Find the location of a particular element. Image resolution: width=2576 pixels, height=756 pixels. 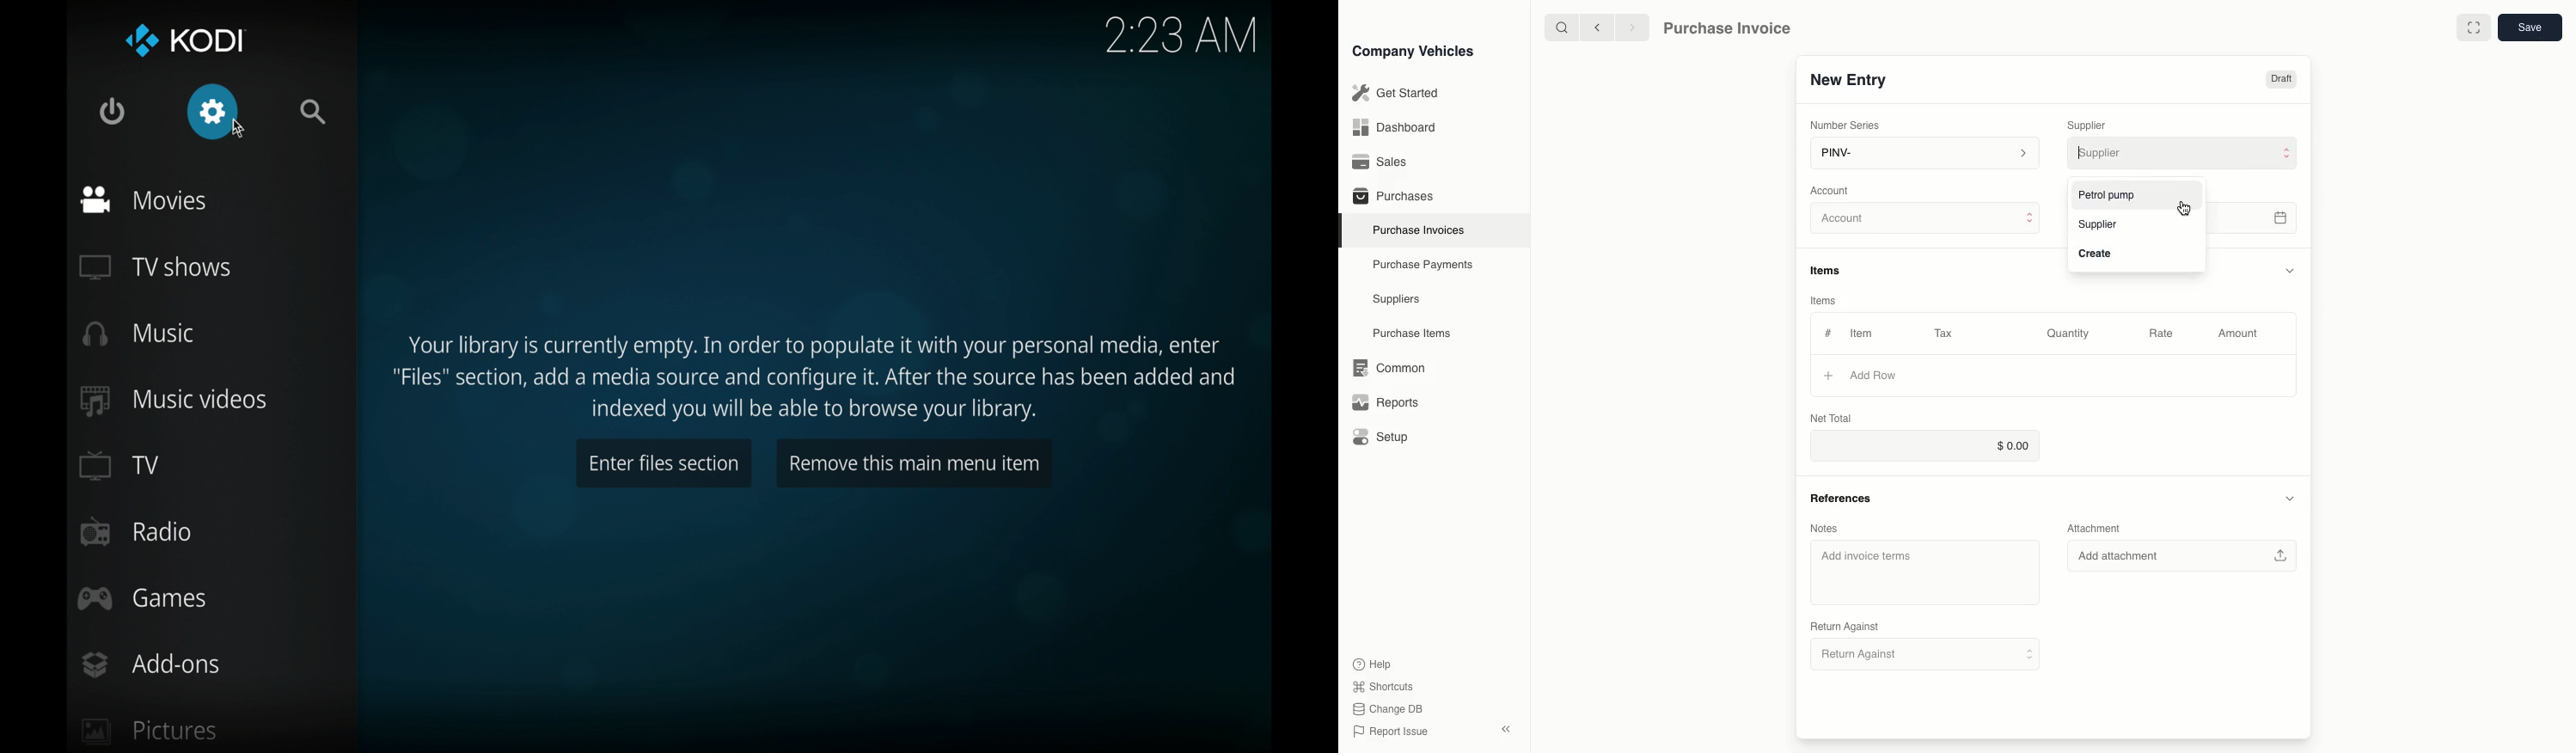

previous is located at coordinates (1595, 27).